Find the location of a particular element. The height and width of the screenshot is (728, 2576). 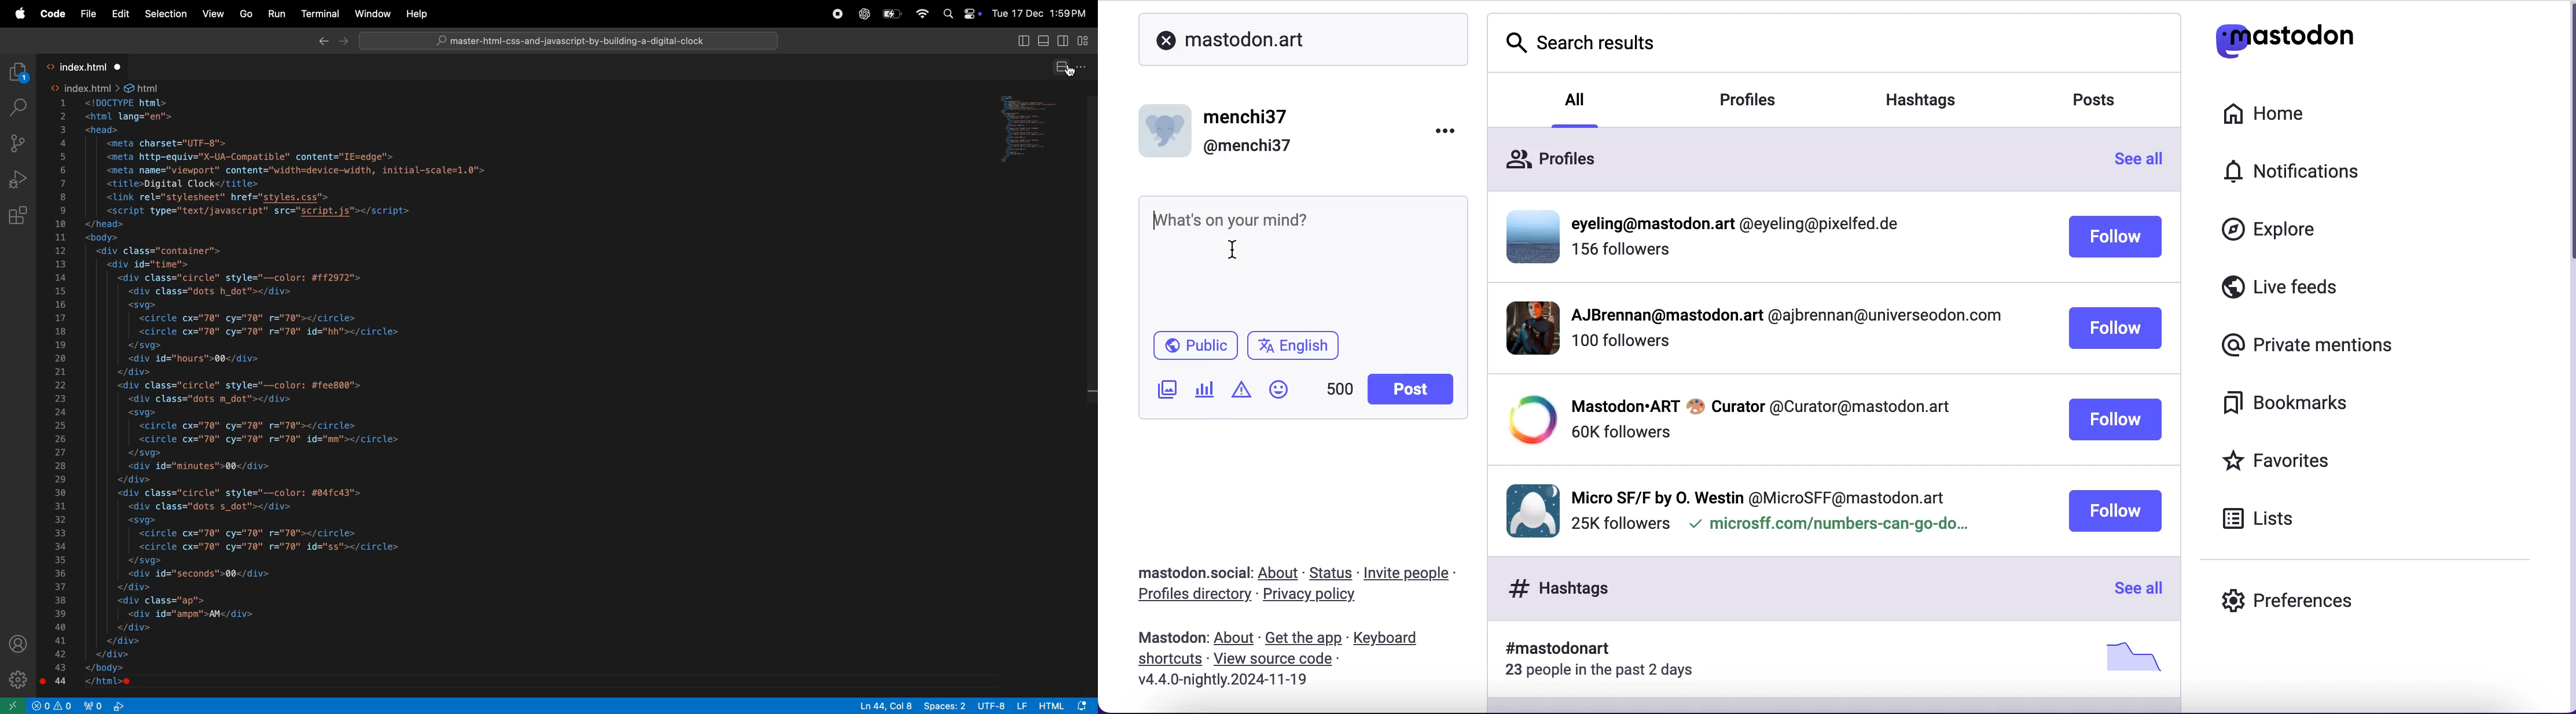

home is located at coordinates (2263, 110).